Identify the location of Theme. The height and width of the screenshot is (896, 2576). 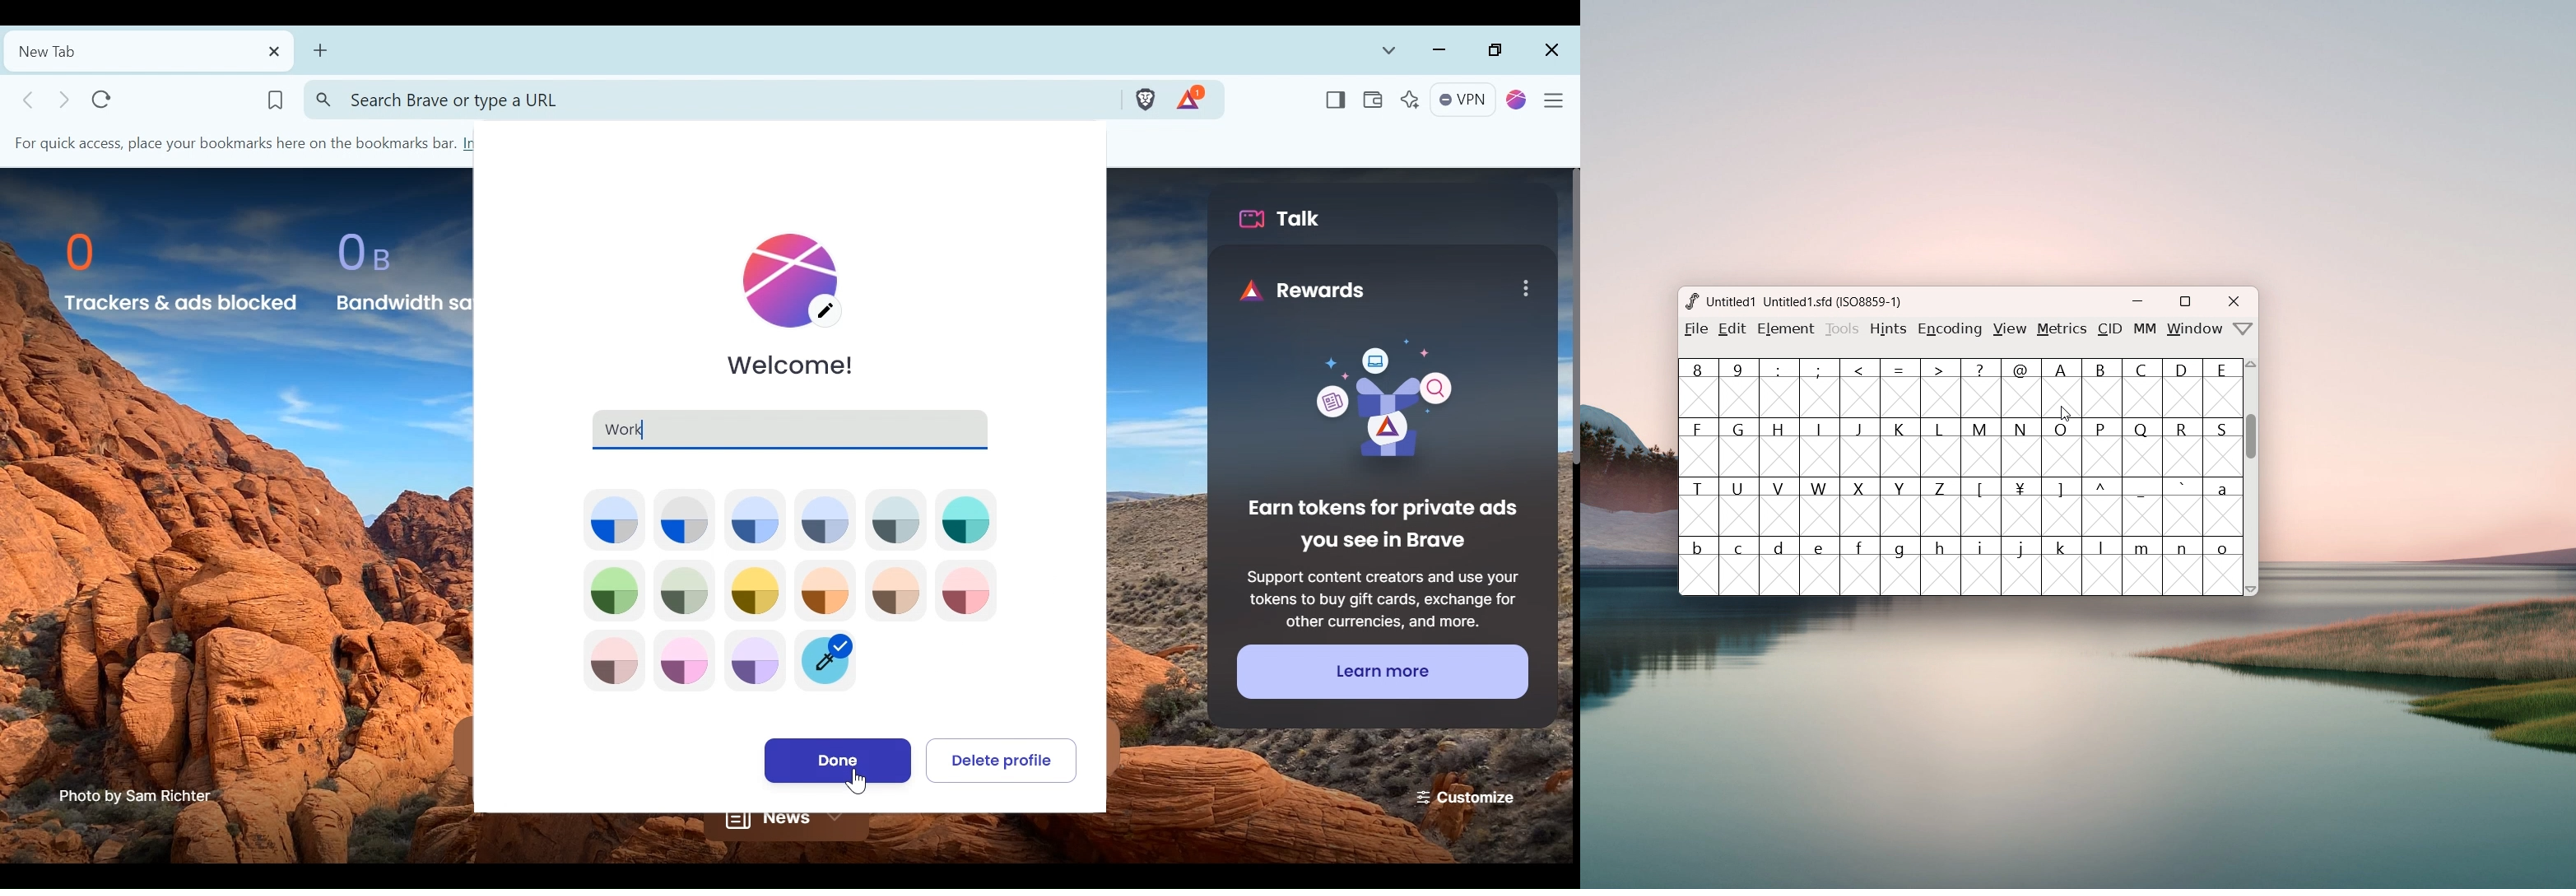
(757, 591).